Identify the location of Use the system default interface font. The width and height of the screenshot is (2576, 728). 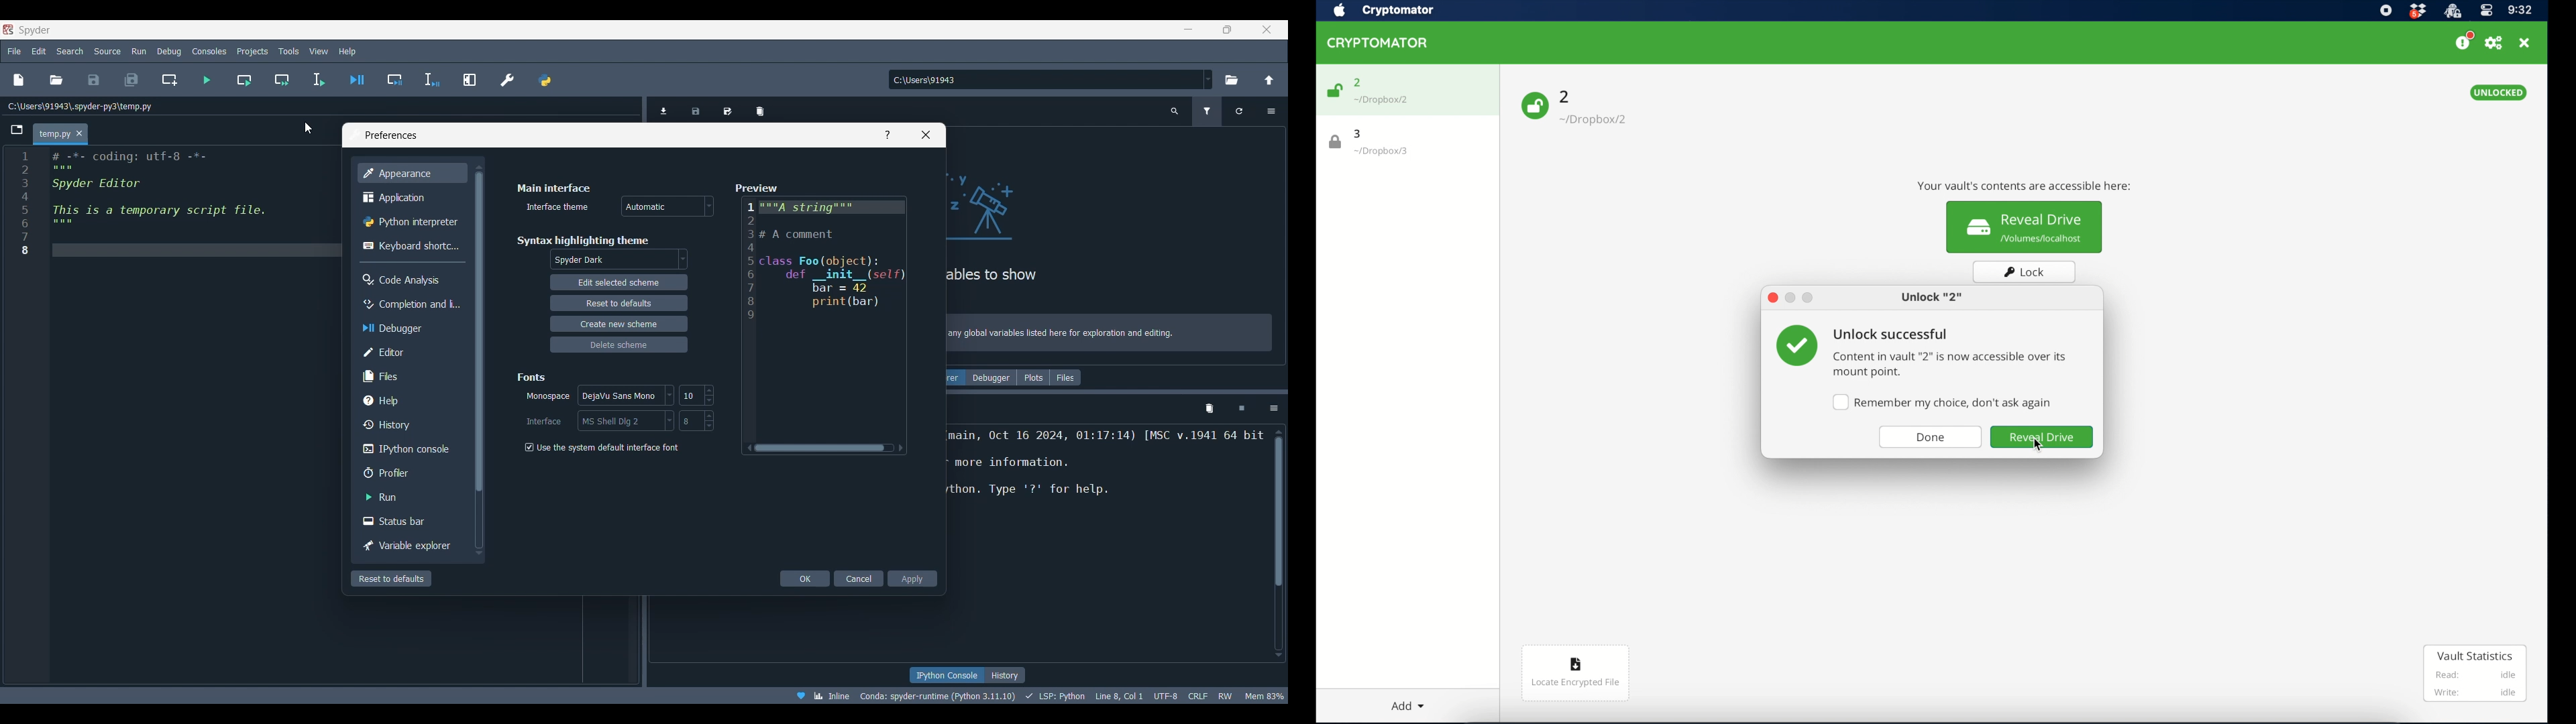
(602, 446).